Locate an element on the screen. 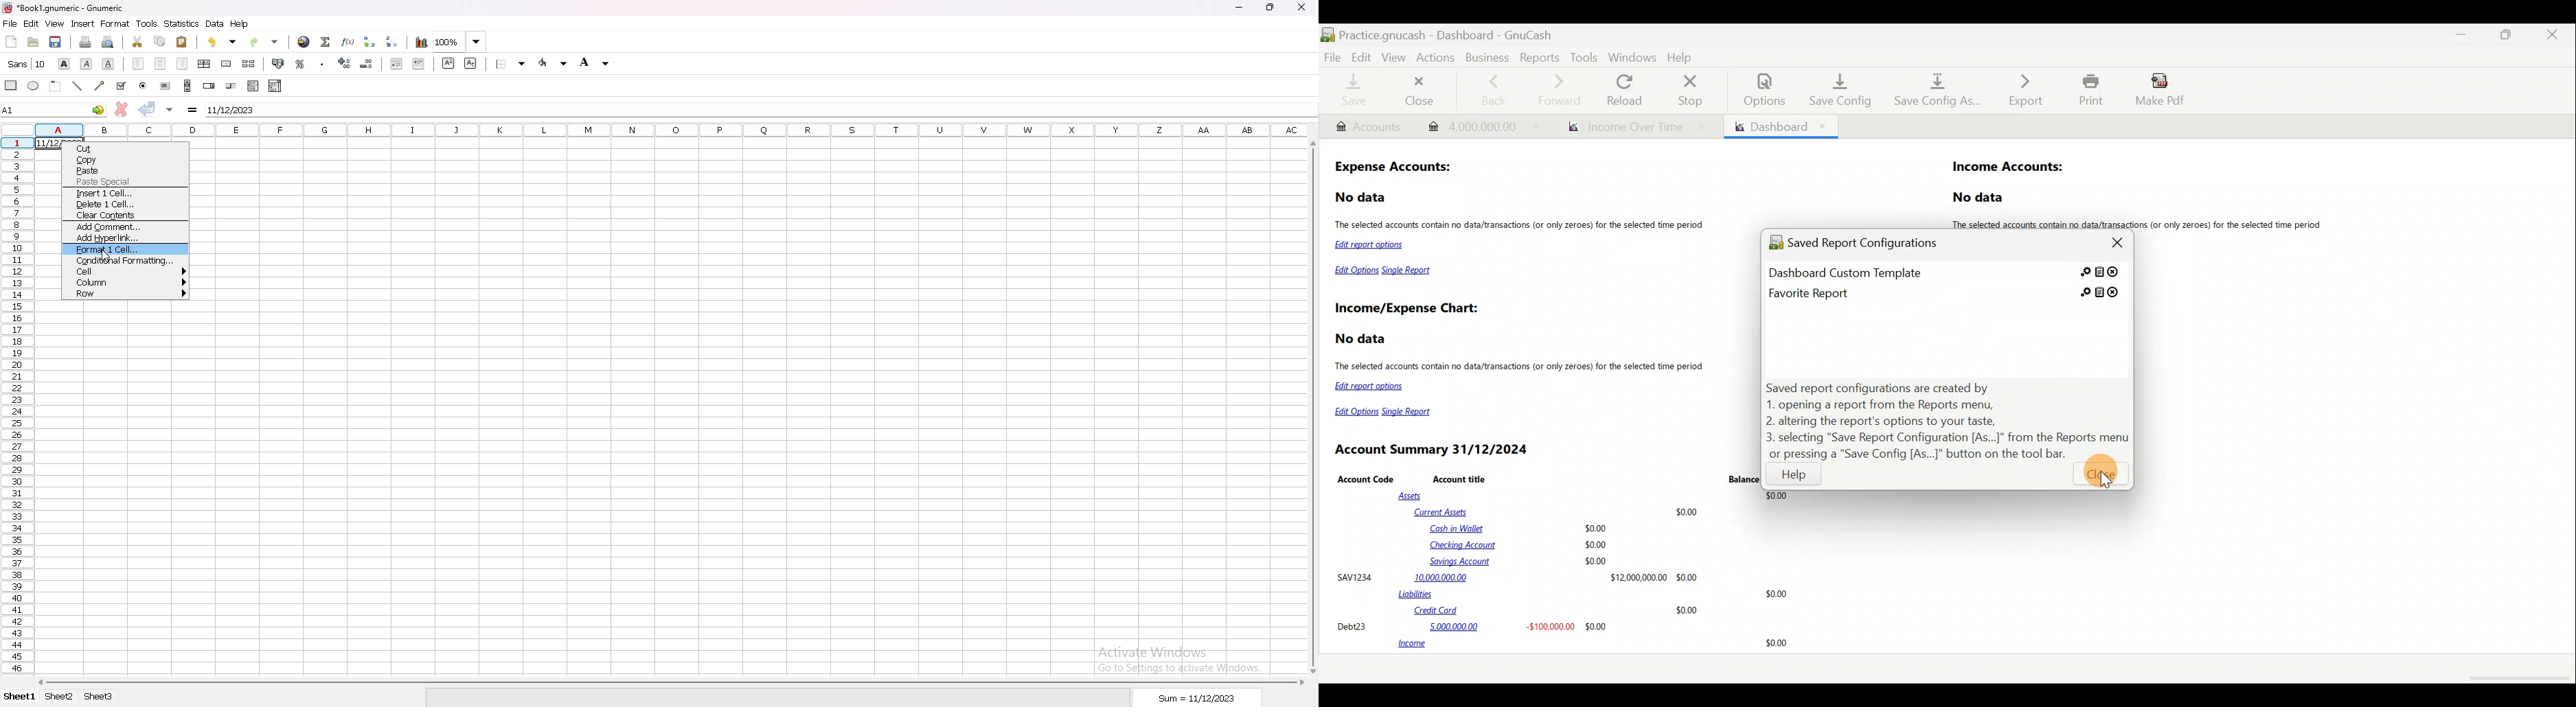 This screenshot has height=728, width=2576. scroll bar is located at coordinates (187, 85).